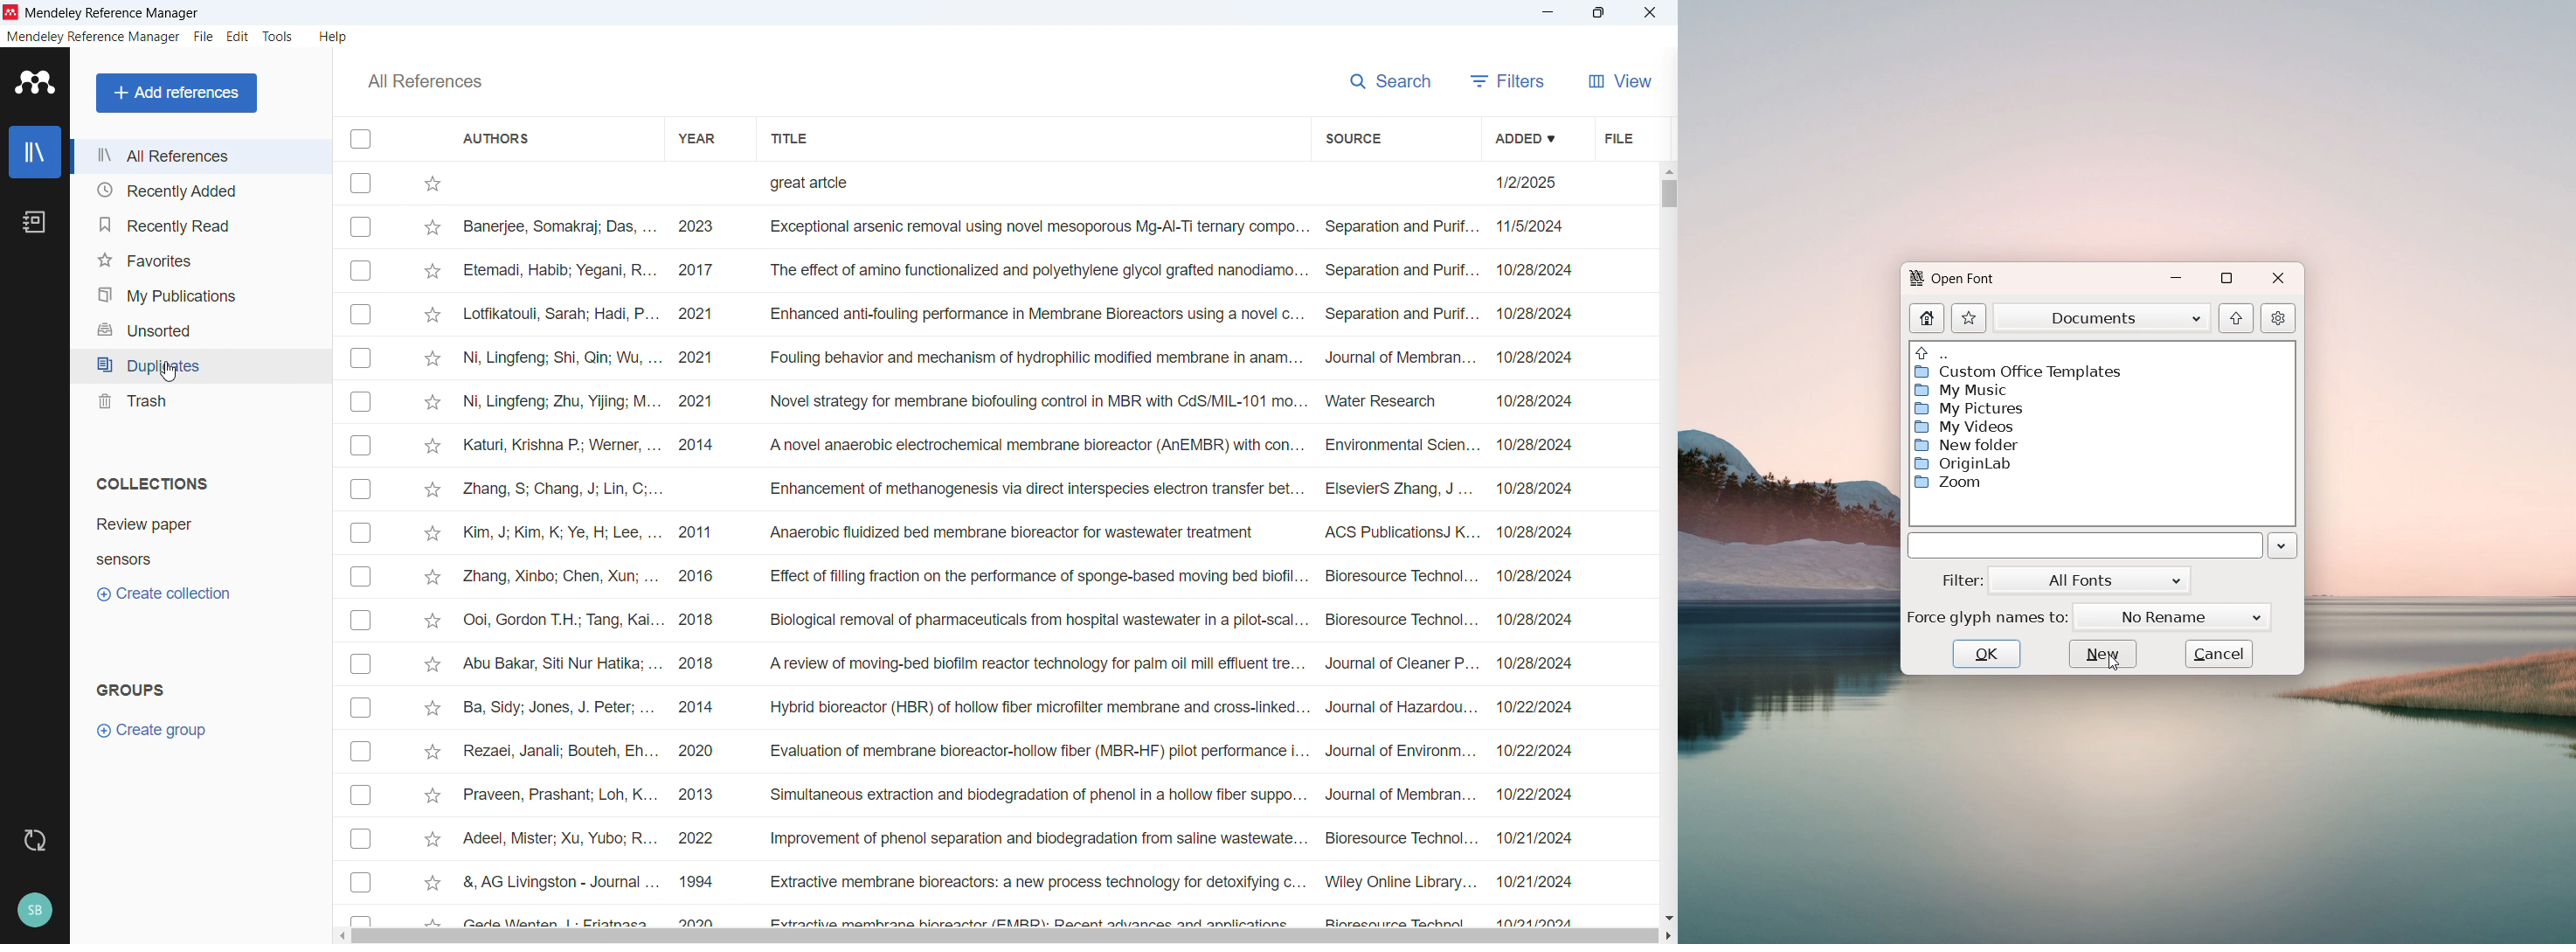 The width and height of the screenshot is (2576, 952). What do you see at coordinates (360, 546) in the screenshot?
I see `Select individual entries ` at bounding box center [360, 546].